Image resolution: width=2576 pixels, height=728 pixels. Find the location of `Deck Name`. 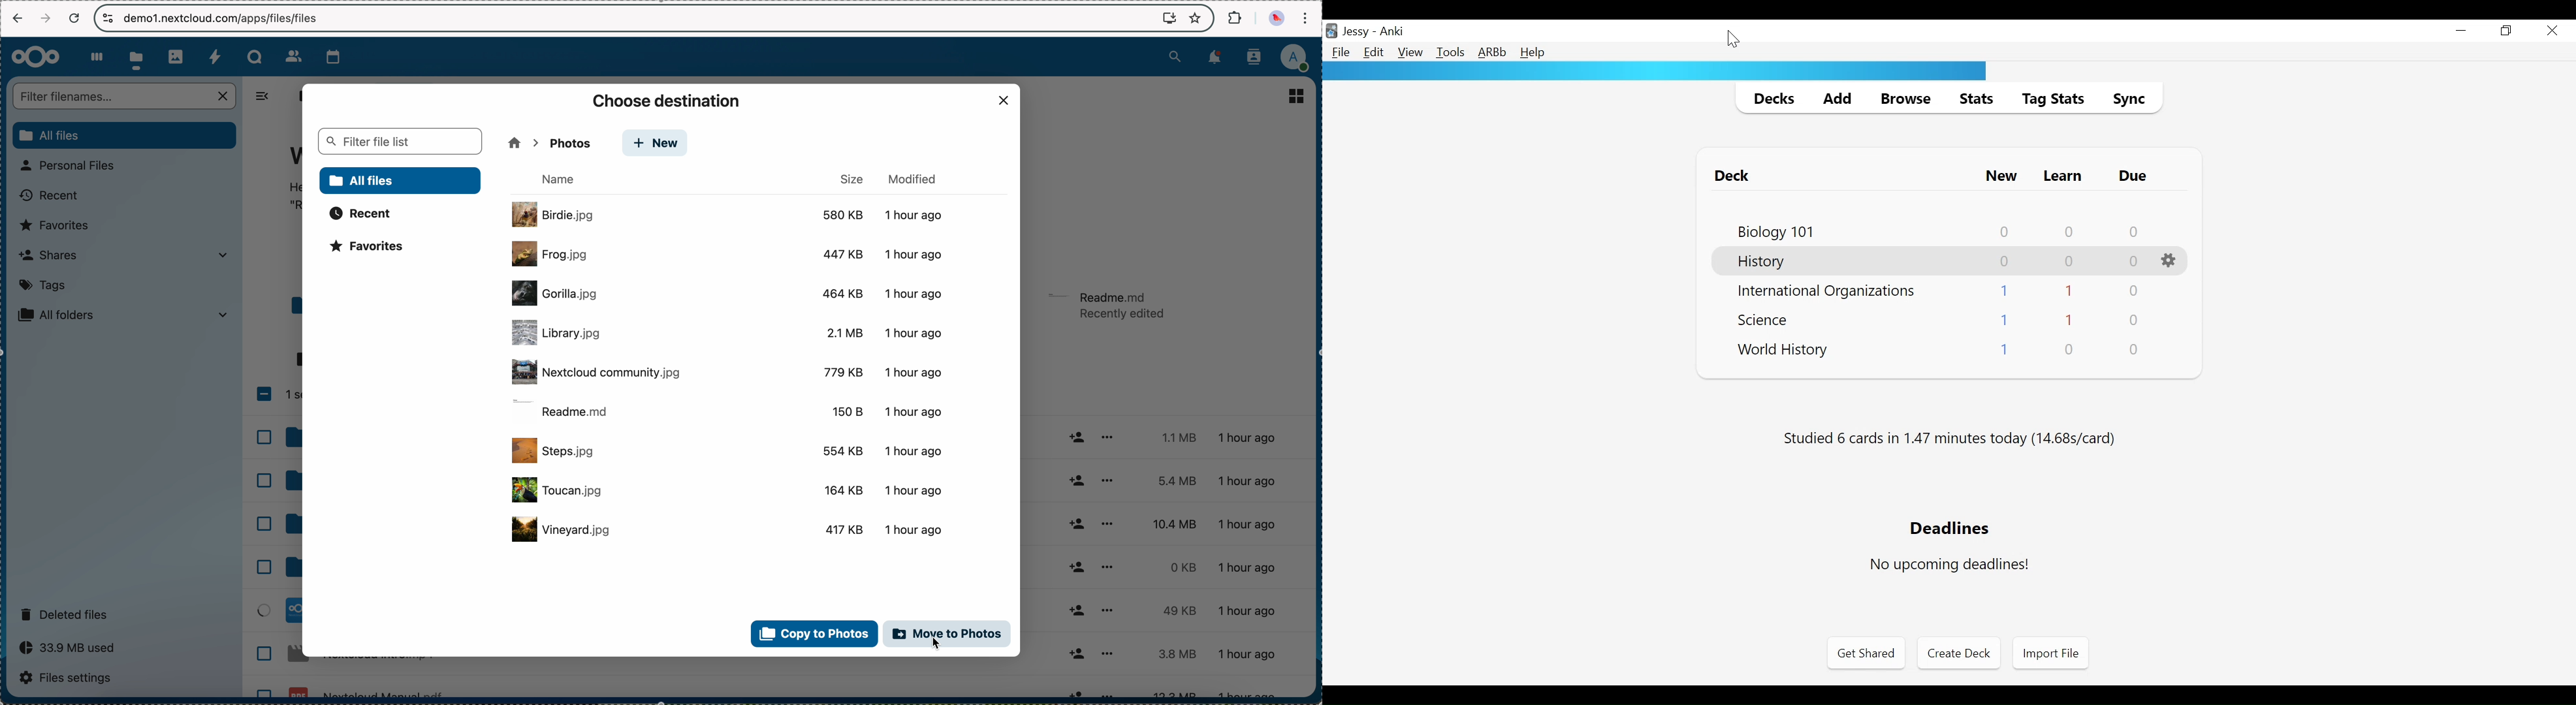

Deck Name is located at coordinates (1783, 351).